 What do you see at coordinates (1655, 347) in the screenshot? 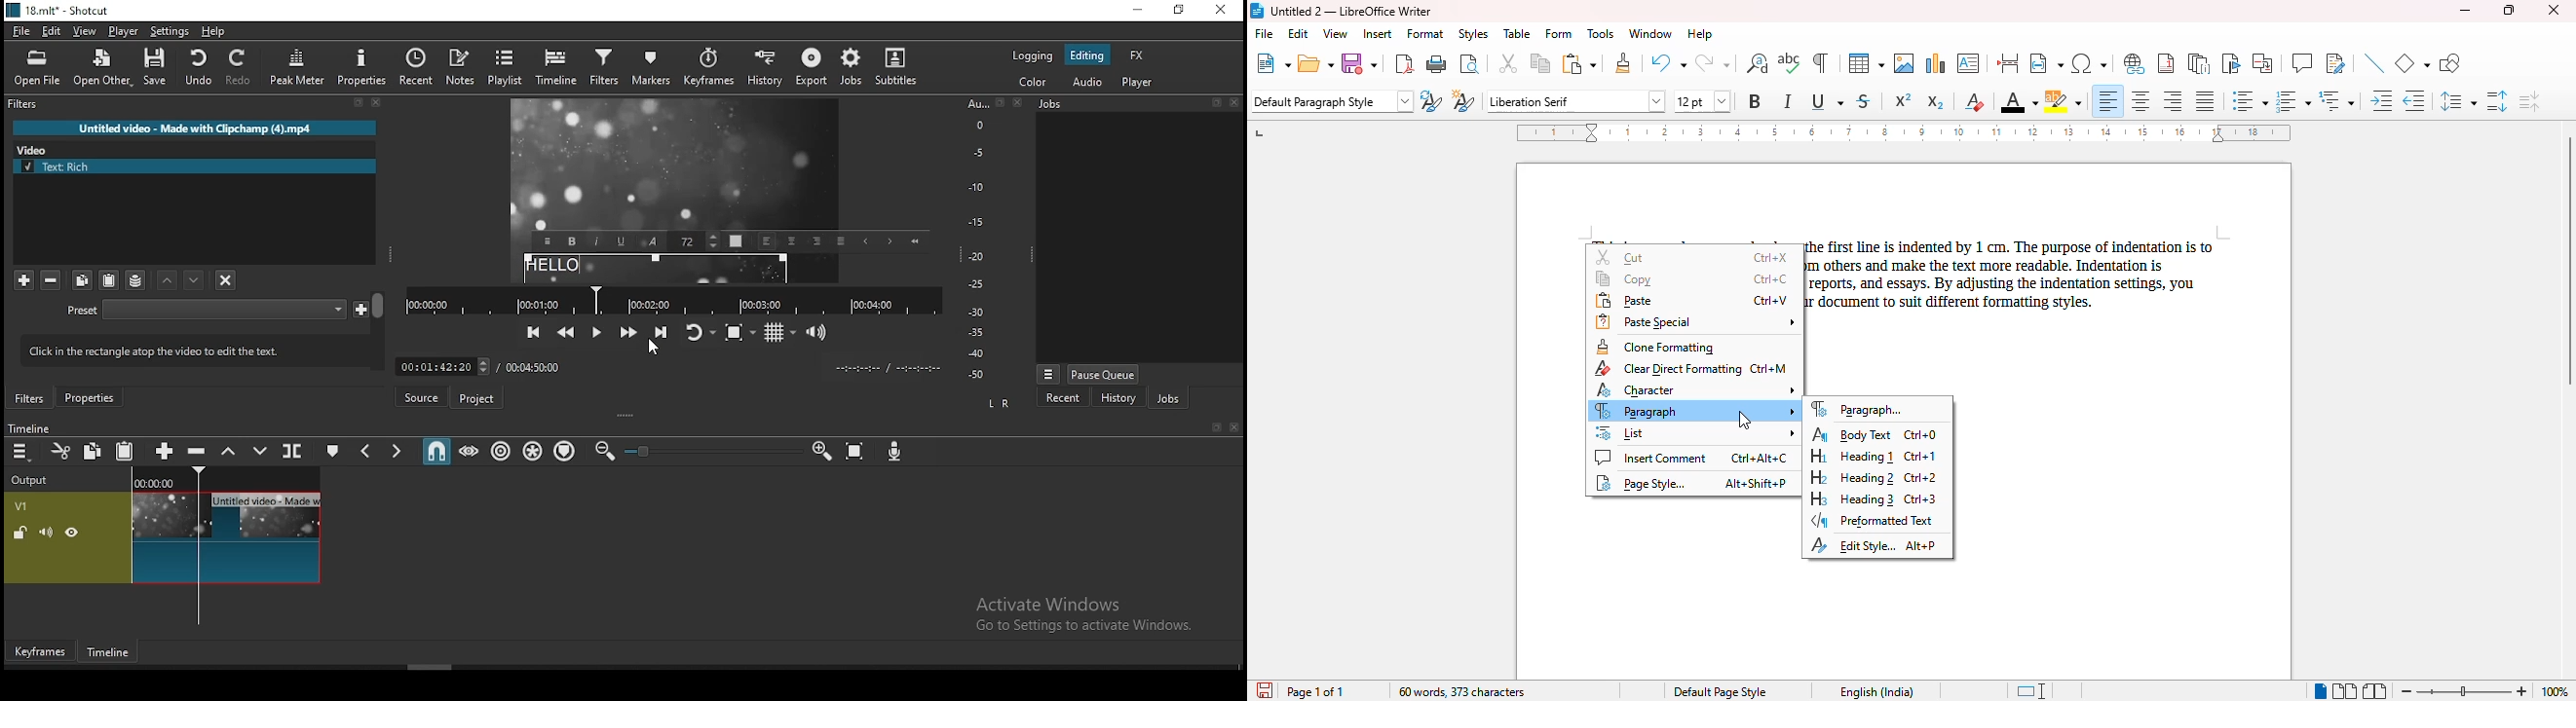
I see `clone formatting` at bounding box center [1655, 347].